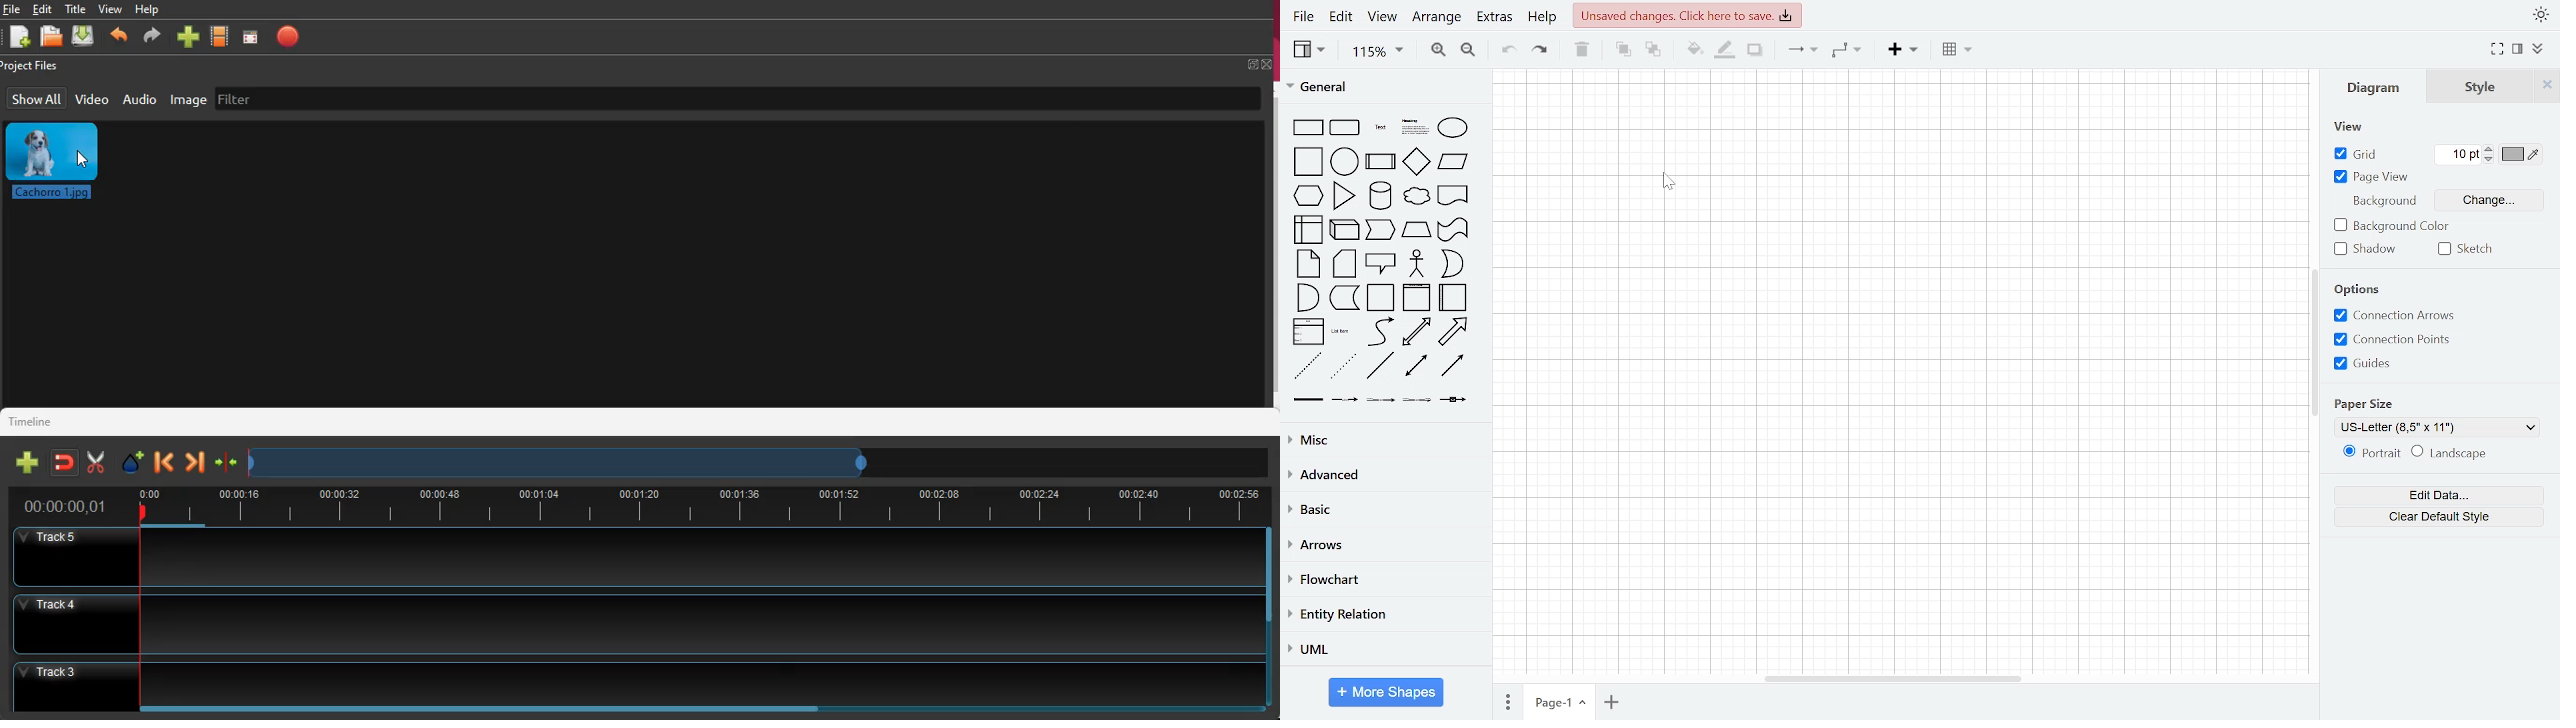  I want to click on new, so click(28, 463).